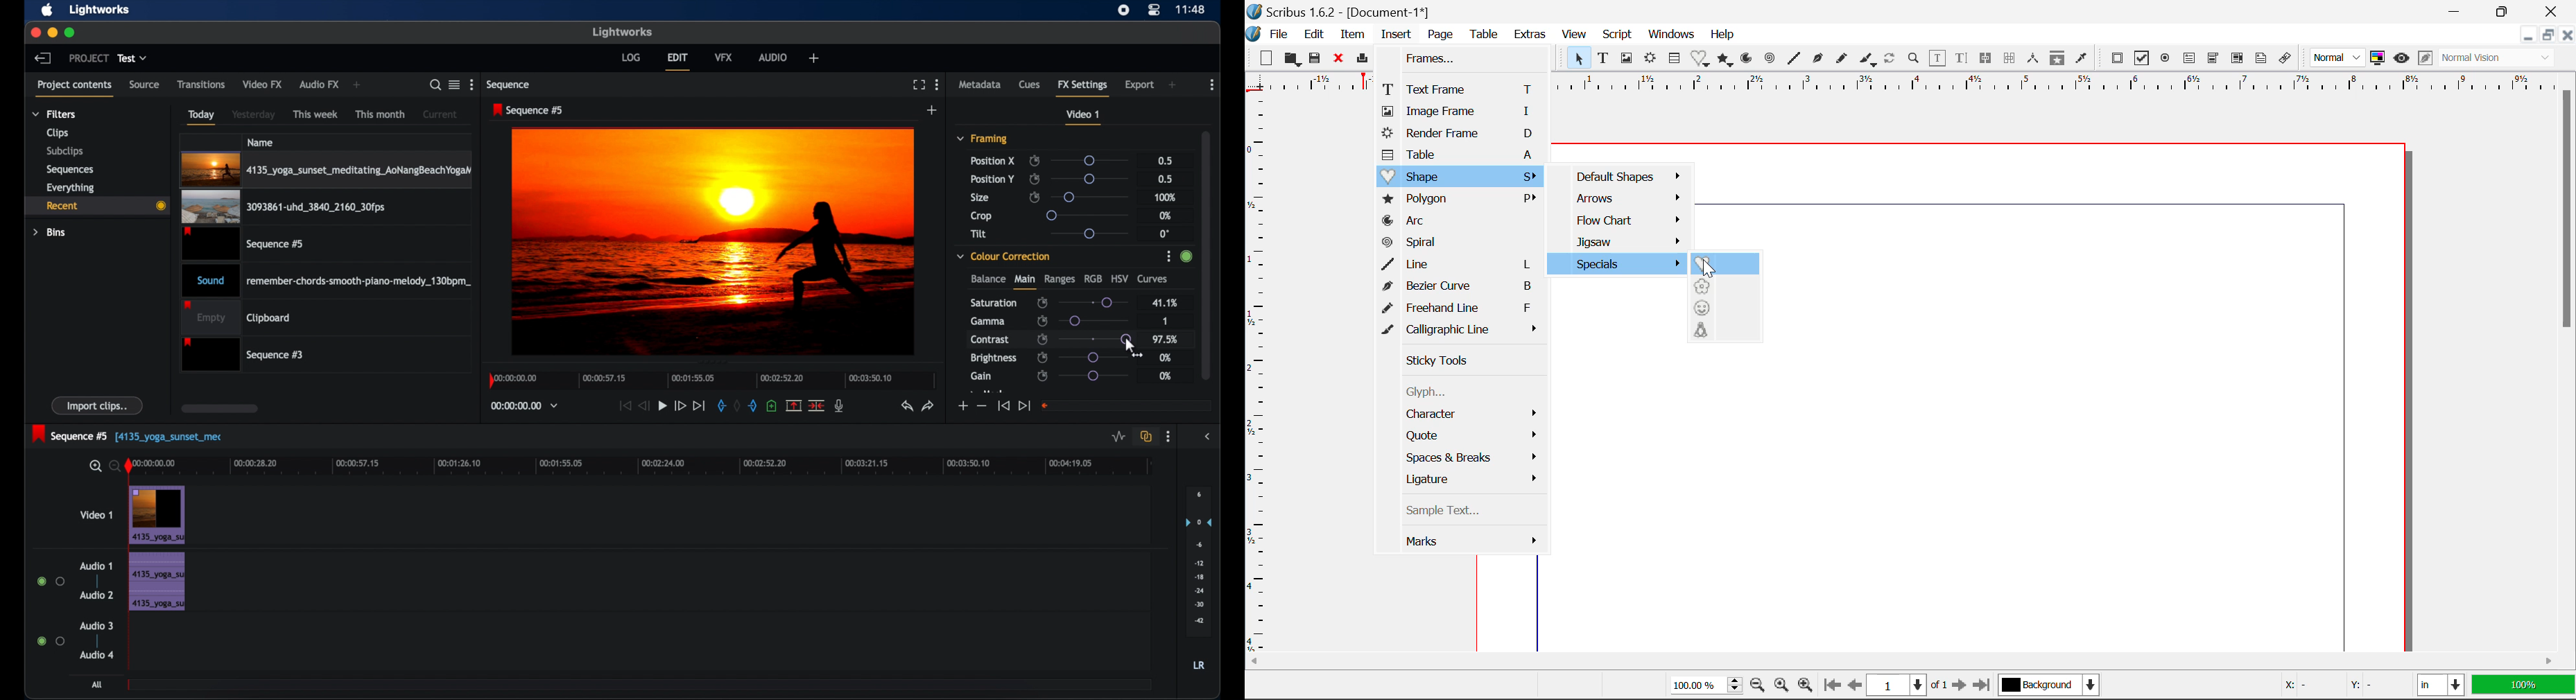 This screenshot has width=2576, height=700. I want to click on recent, so click(97, 205).